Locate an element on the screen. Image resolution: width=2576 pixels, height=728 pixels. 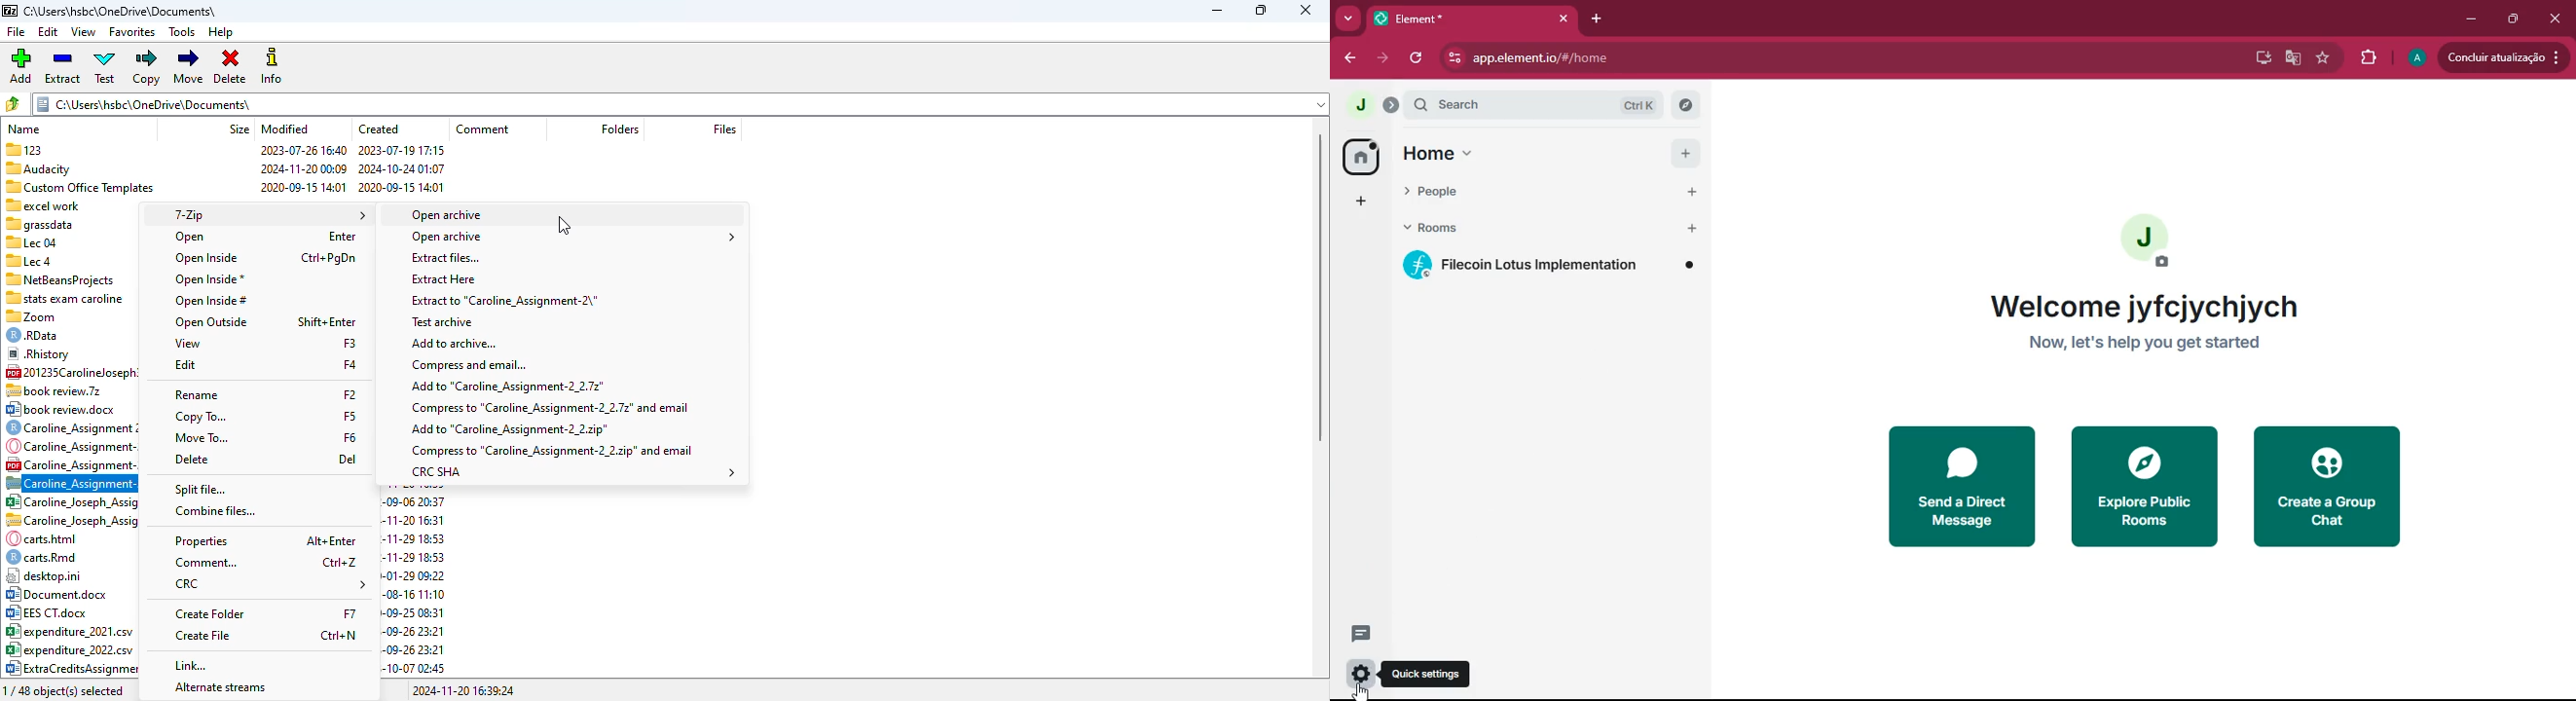
search is located at coordinates (1533, 105).